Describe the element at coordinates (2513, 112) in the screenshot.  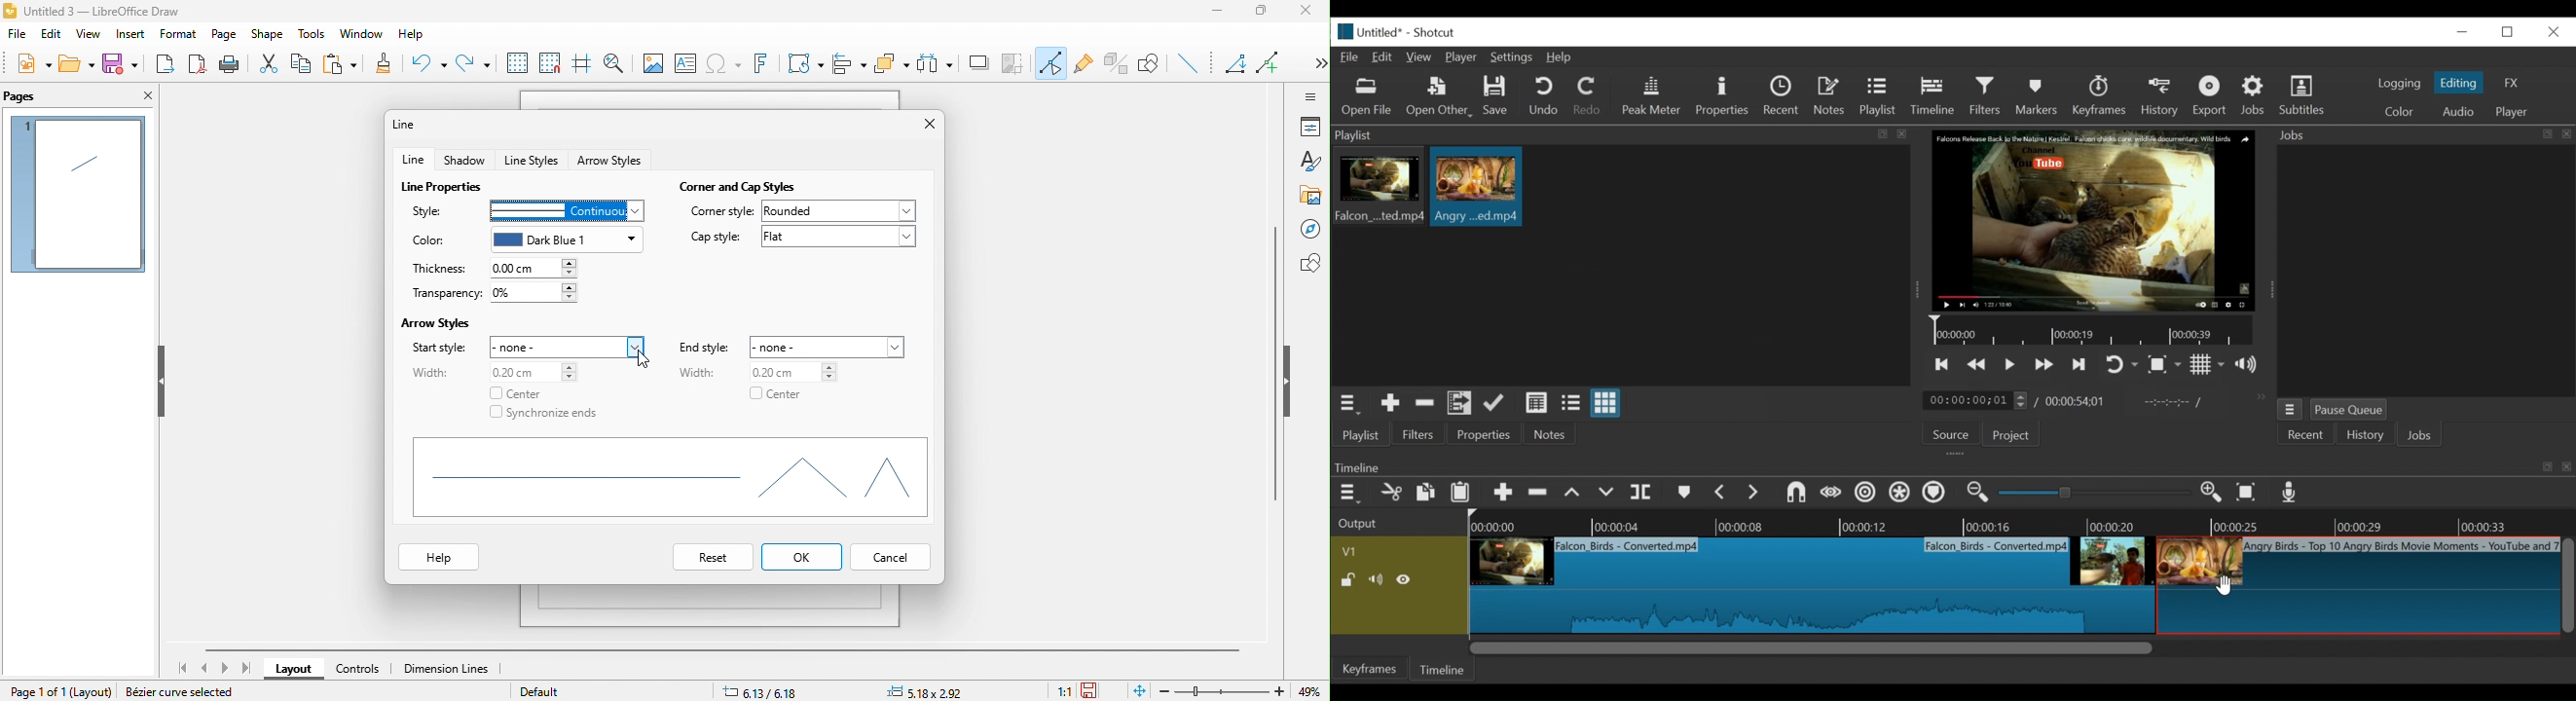
I see `player` at that location.